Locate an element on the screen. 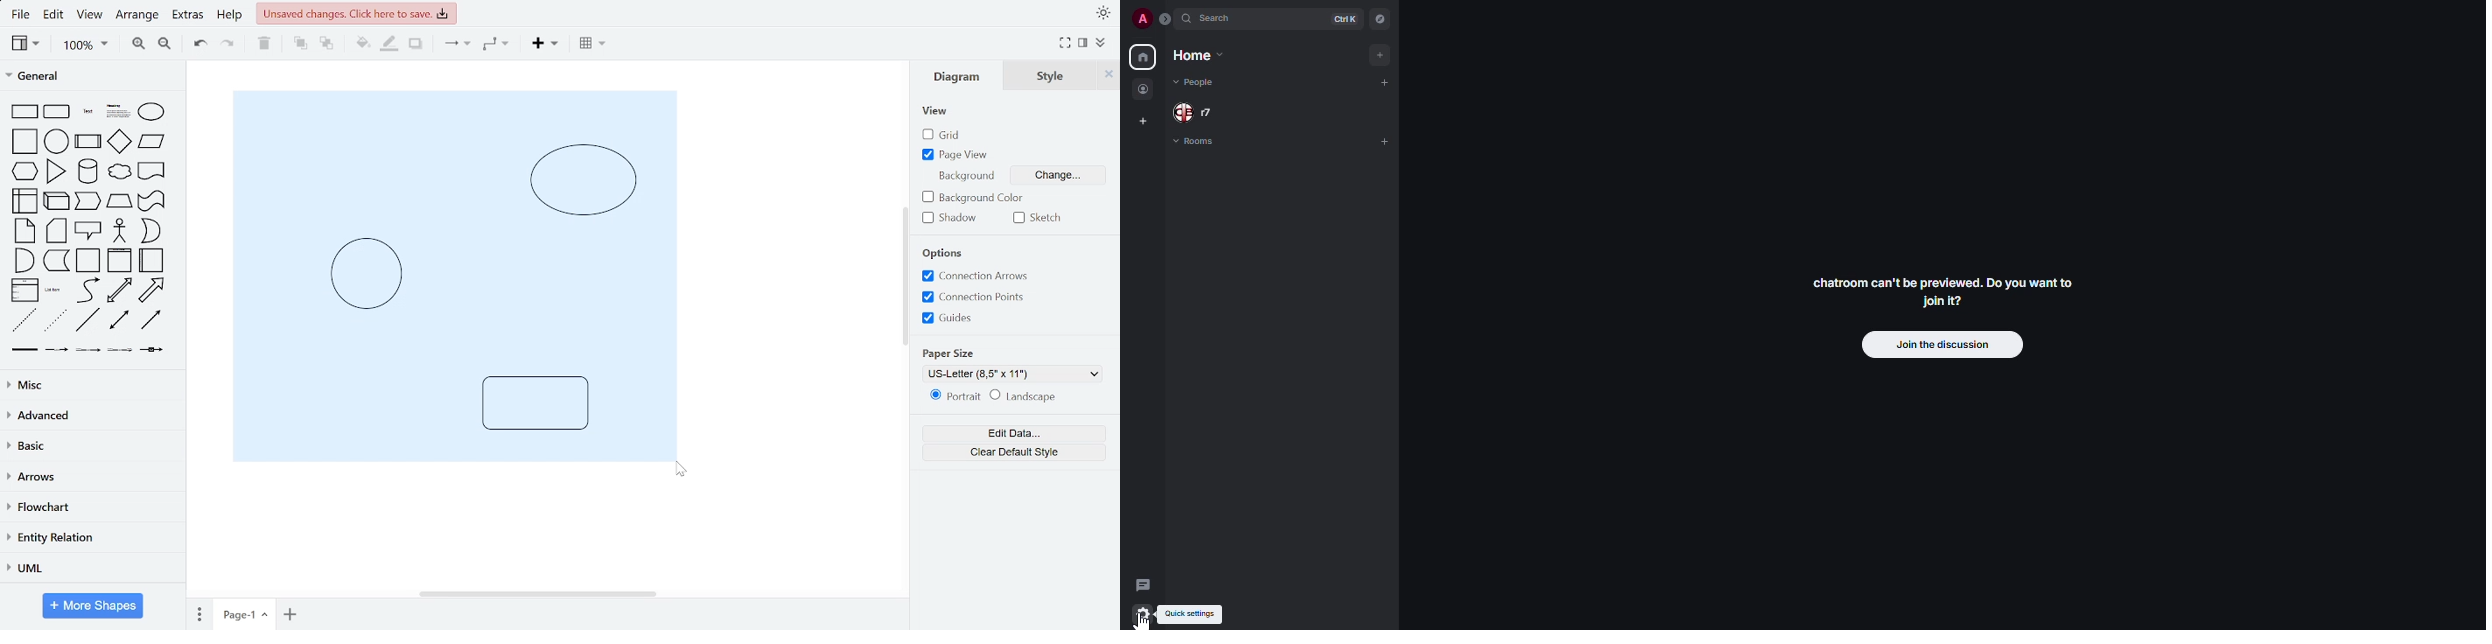 The width and height of the screenshot is (2492, 644). Connector with 2 label is located at coordinates (88, 354).